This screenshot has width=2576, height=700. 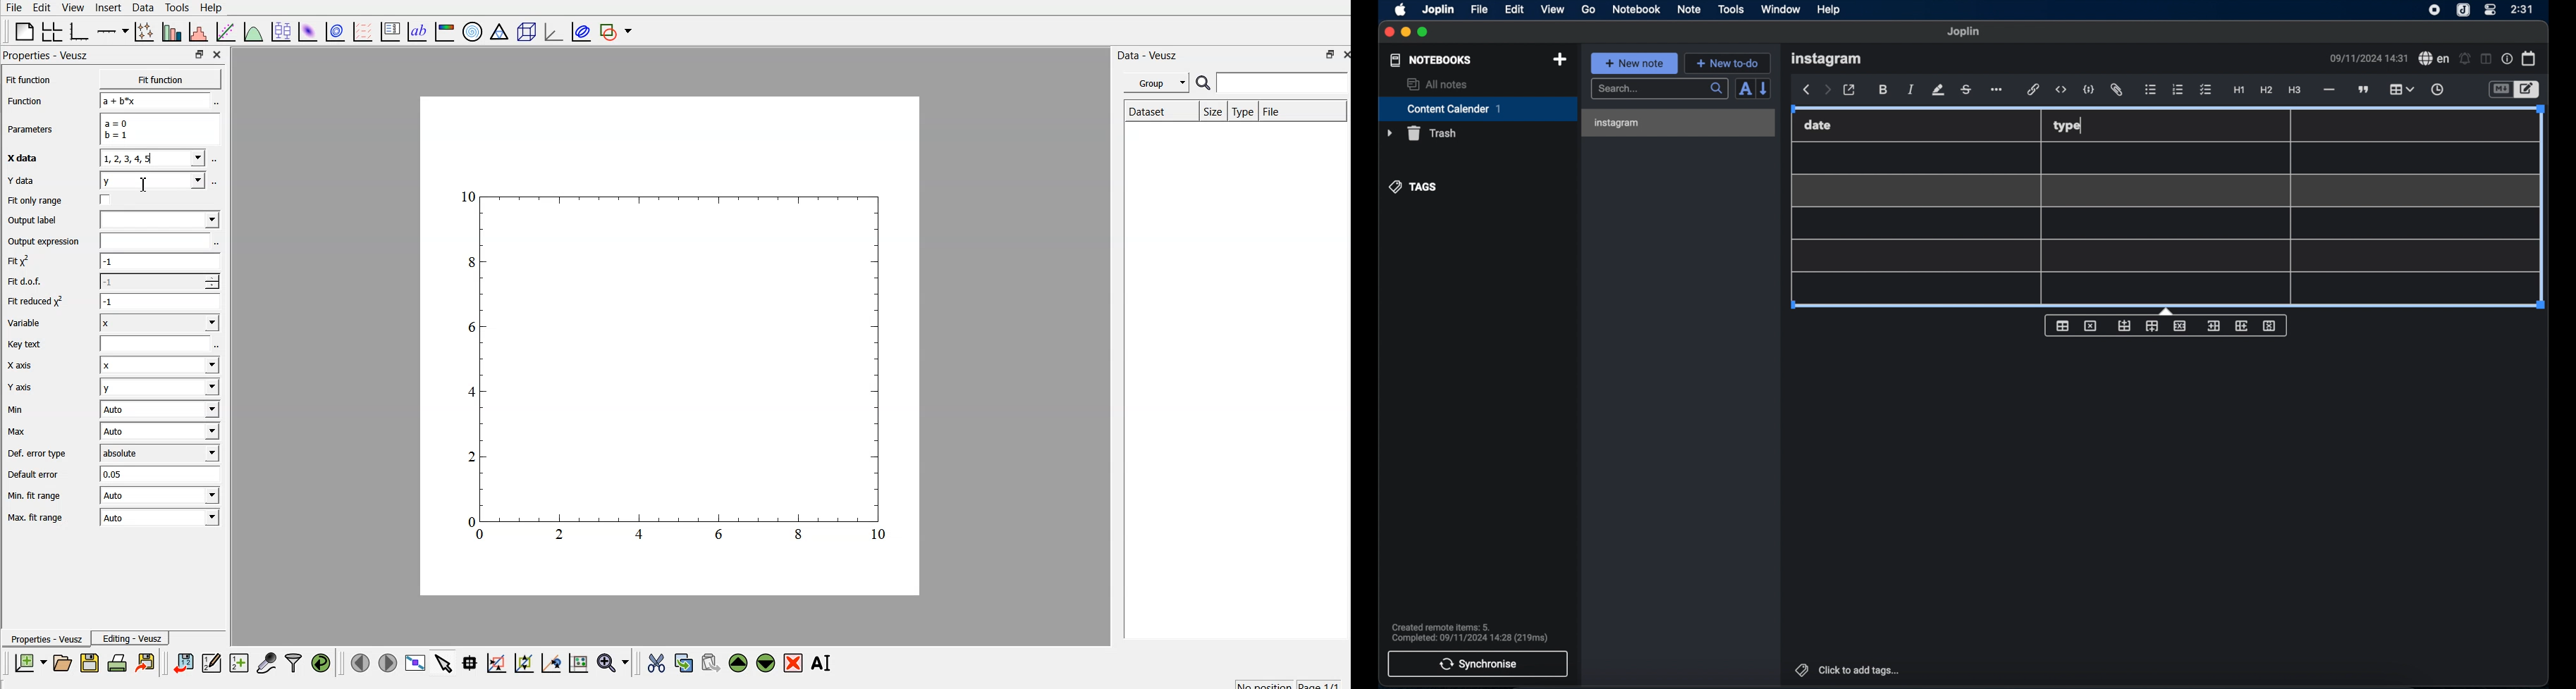 What do you see at coordinates (1884, 90) in the screenshot?
I see `bold` at bounding box center [1884, 90].